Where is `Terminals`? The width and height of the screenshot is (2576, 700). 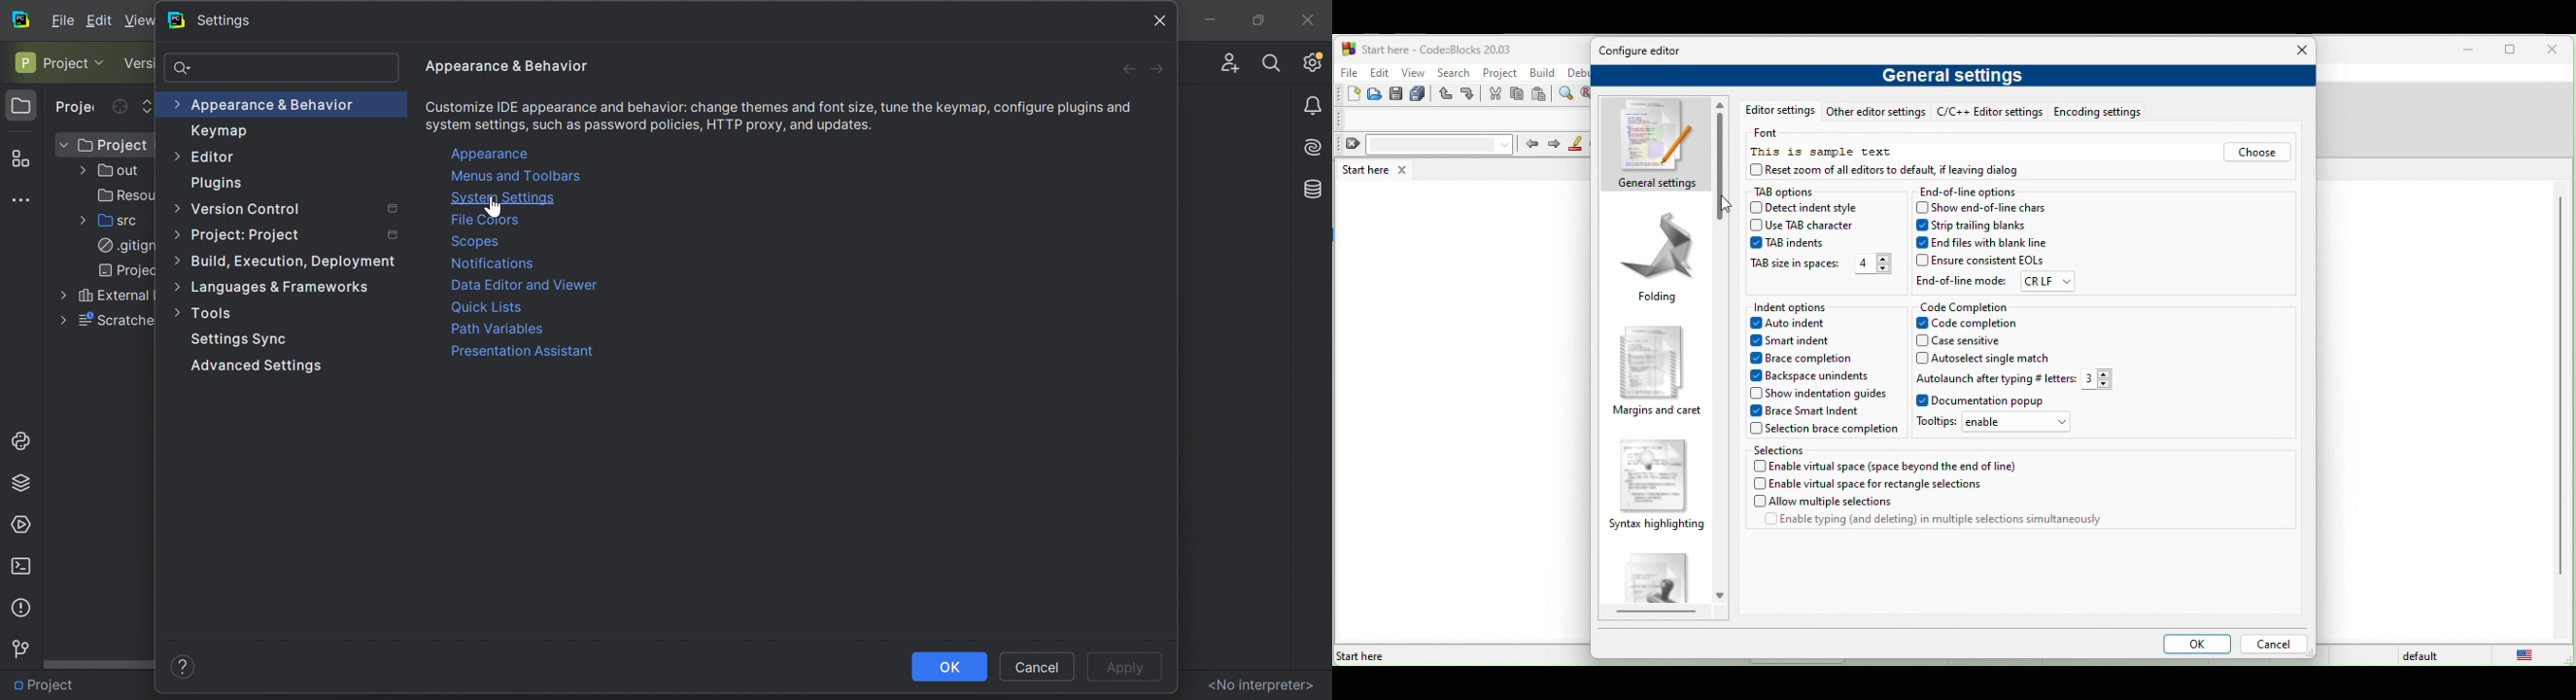 Terminals is located at coordinates (20, 565).